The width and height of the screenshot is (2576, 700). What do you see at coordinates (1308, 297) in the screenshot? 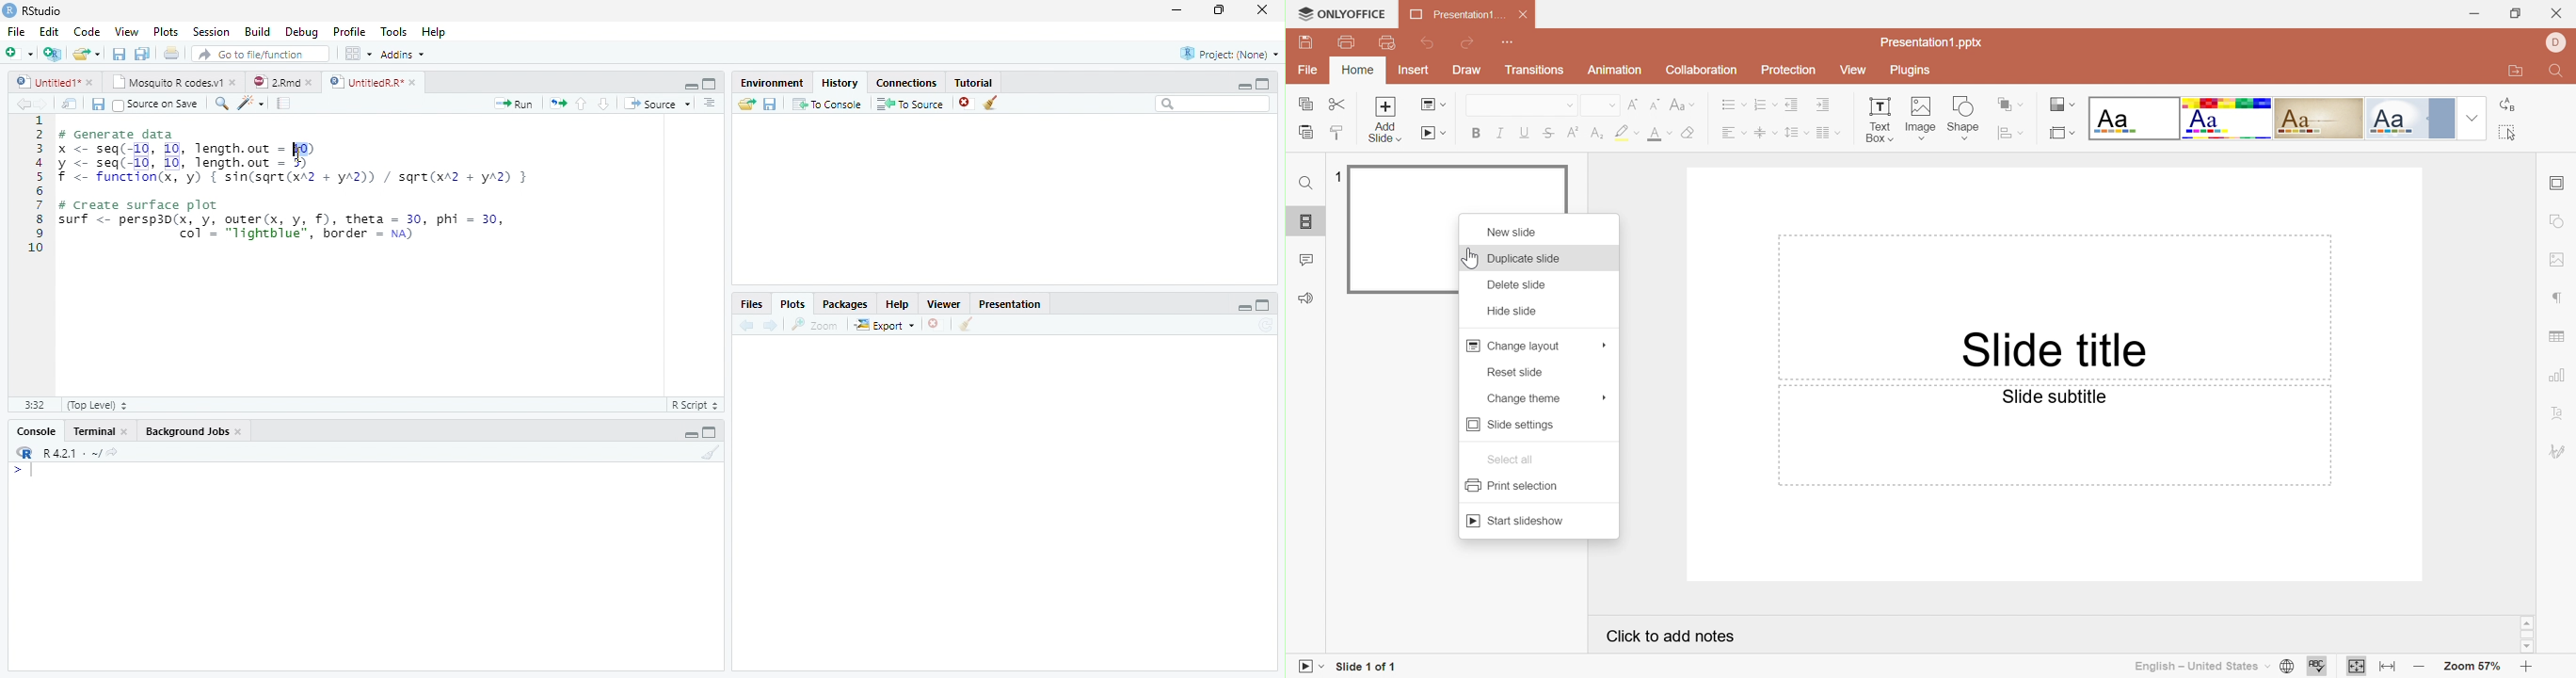
I see `Feedback and support` at bounding box center [1308, 297].